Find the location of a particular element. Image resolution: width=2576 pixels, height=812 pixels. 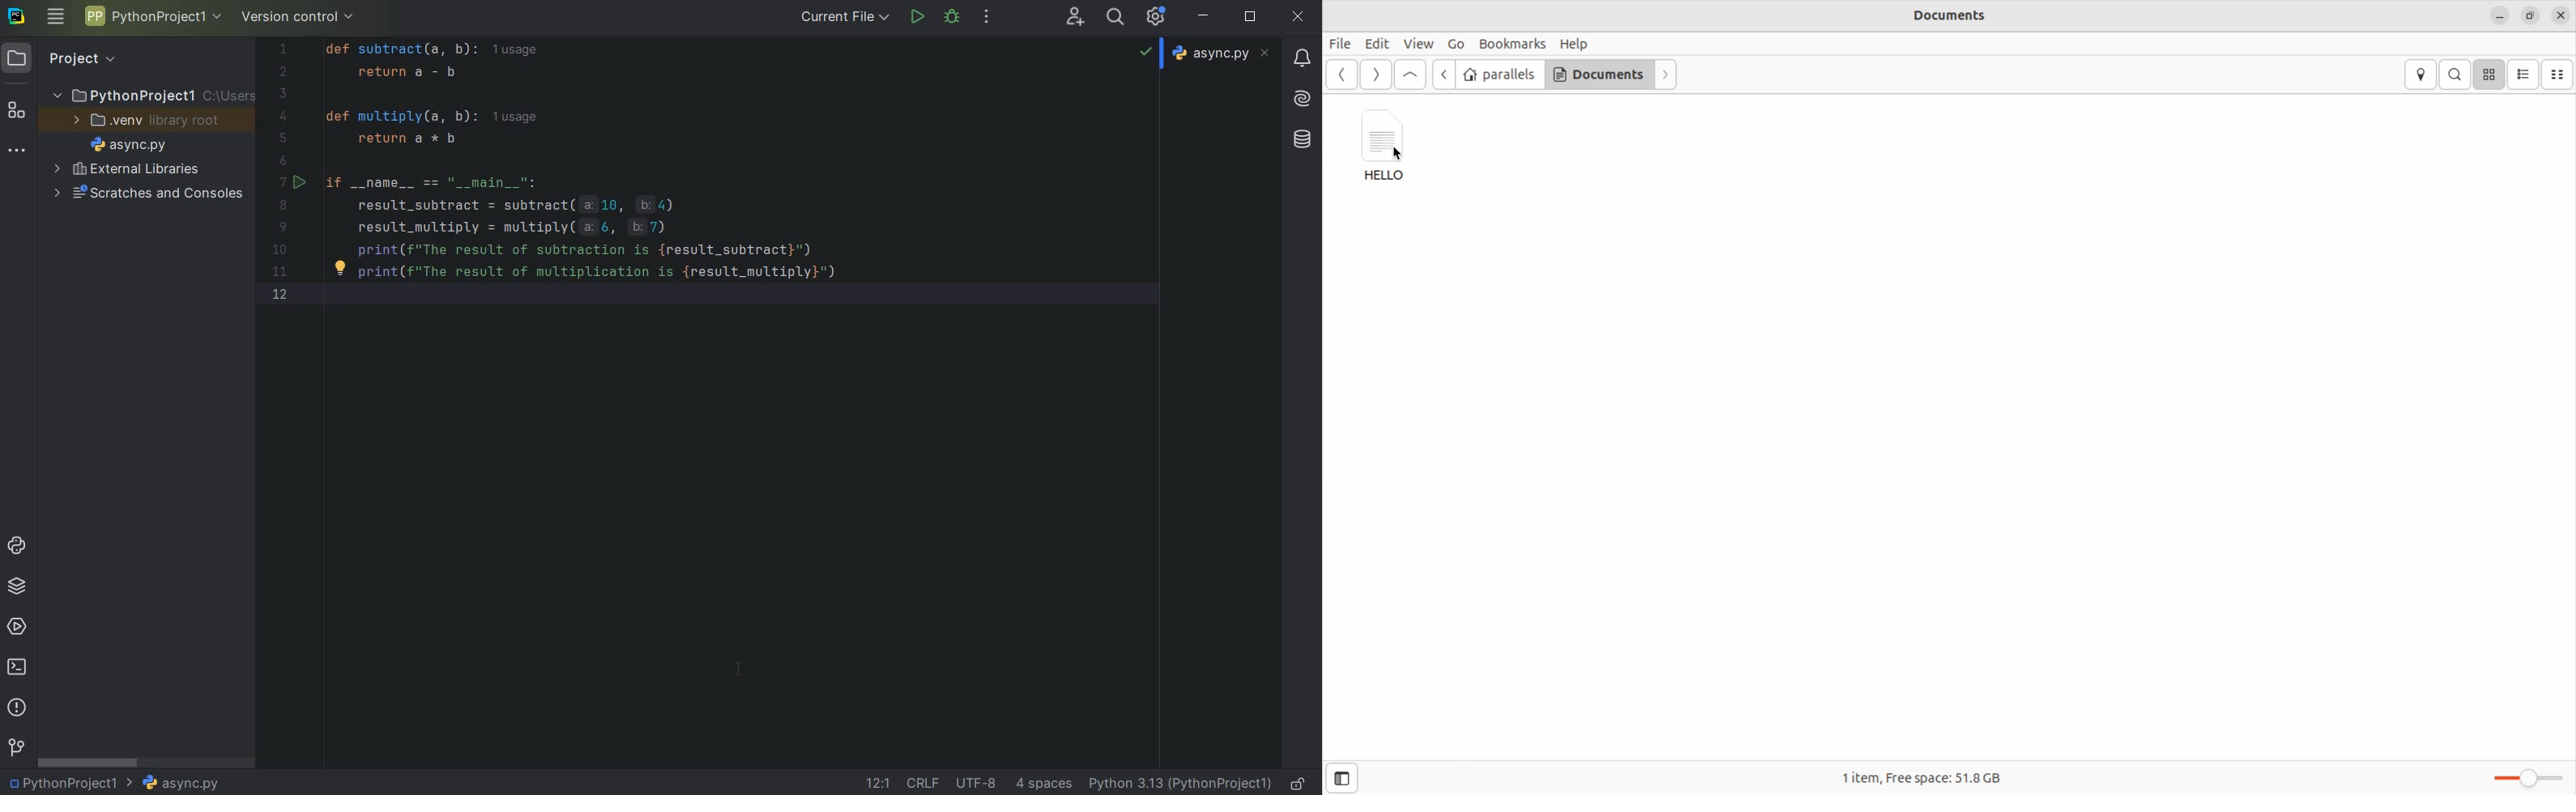

Cursor is located at coordinates (1394, 152).